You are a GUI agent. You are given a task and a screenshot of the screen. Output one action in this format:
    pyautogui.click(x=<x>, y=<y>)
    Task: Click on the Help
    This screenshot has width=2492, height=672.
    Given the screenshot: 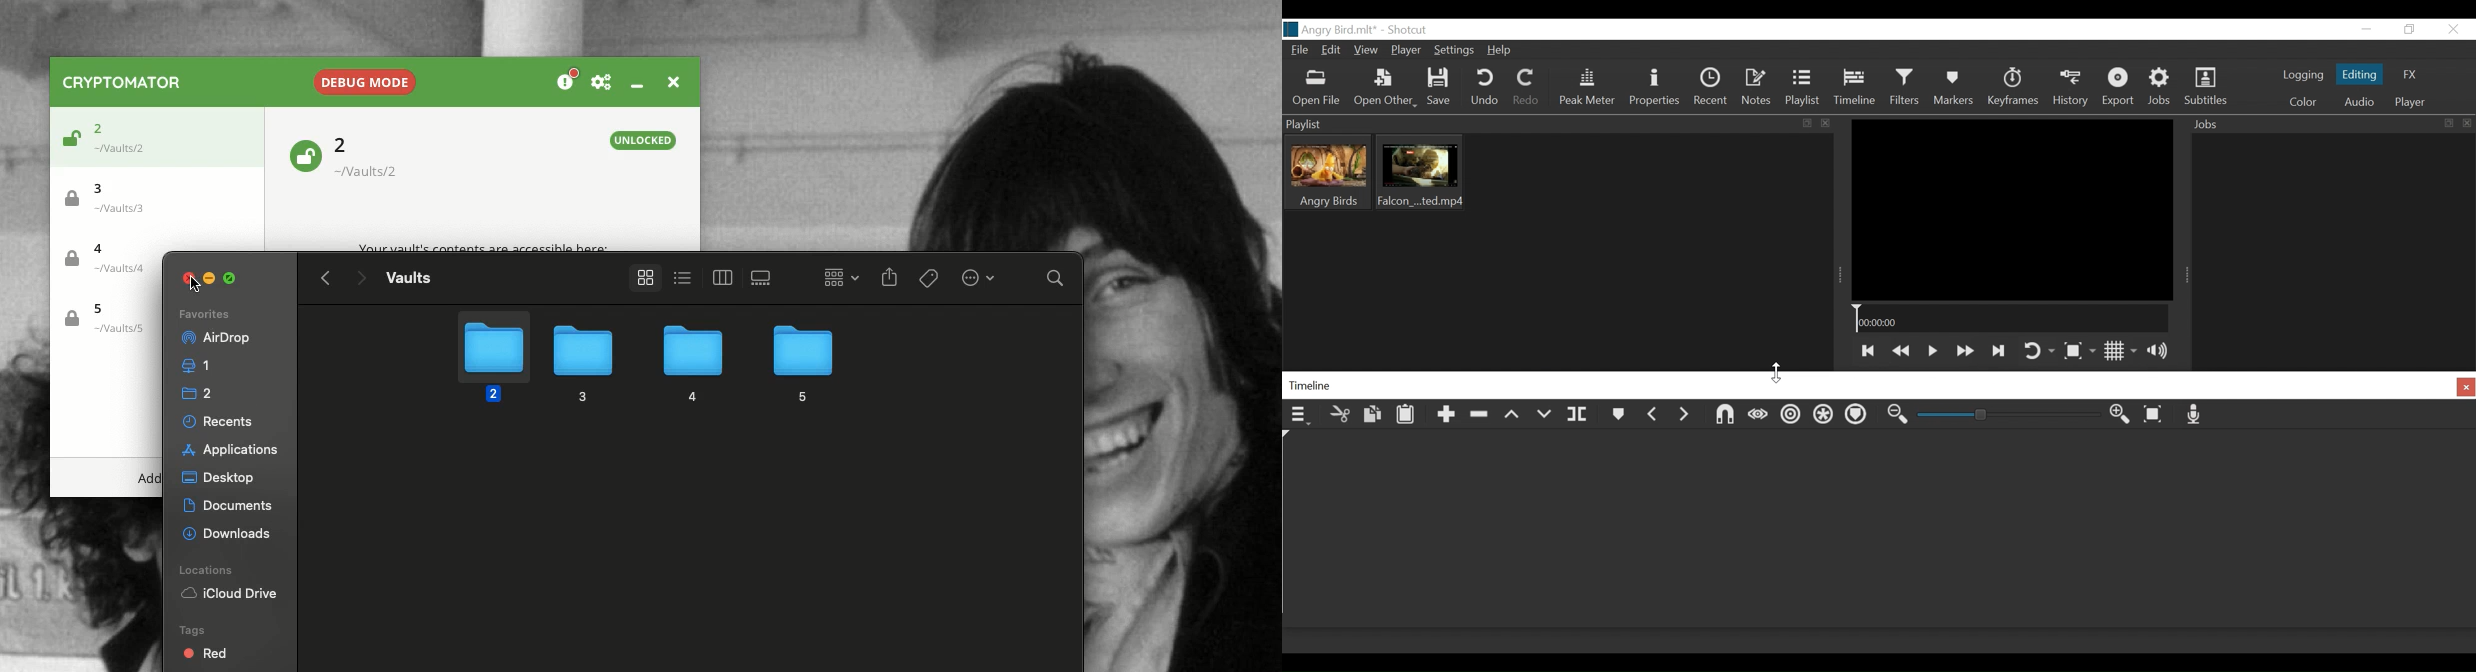 What is the action you would take?
    pyautogui.click(x=1500, y=52)
    